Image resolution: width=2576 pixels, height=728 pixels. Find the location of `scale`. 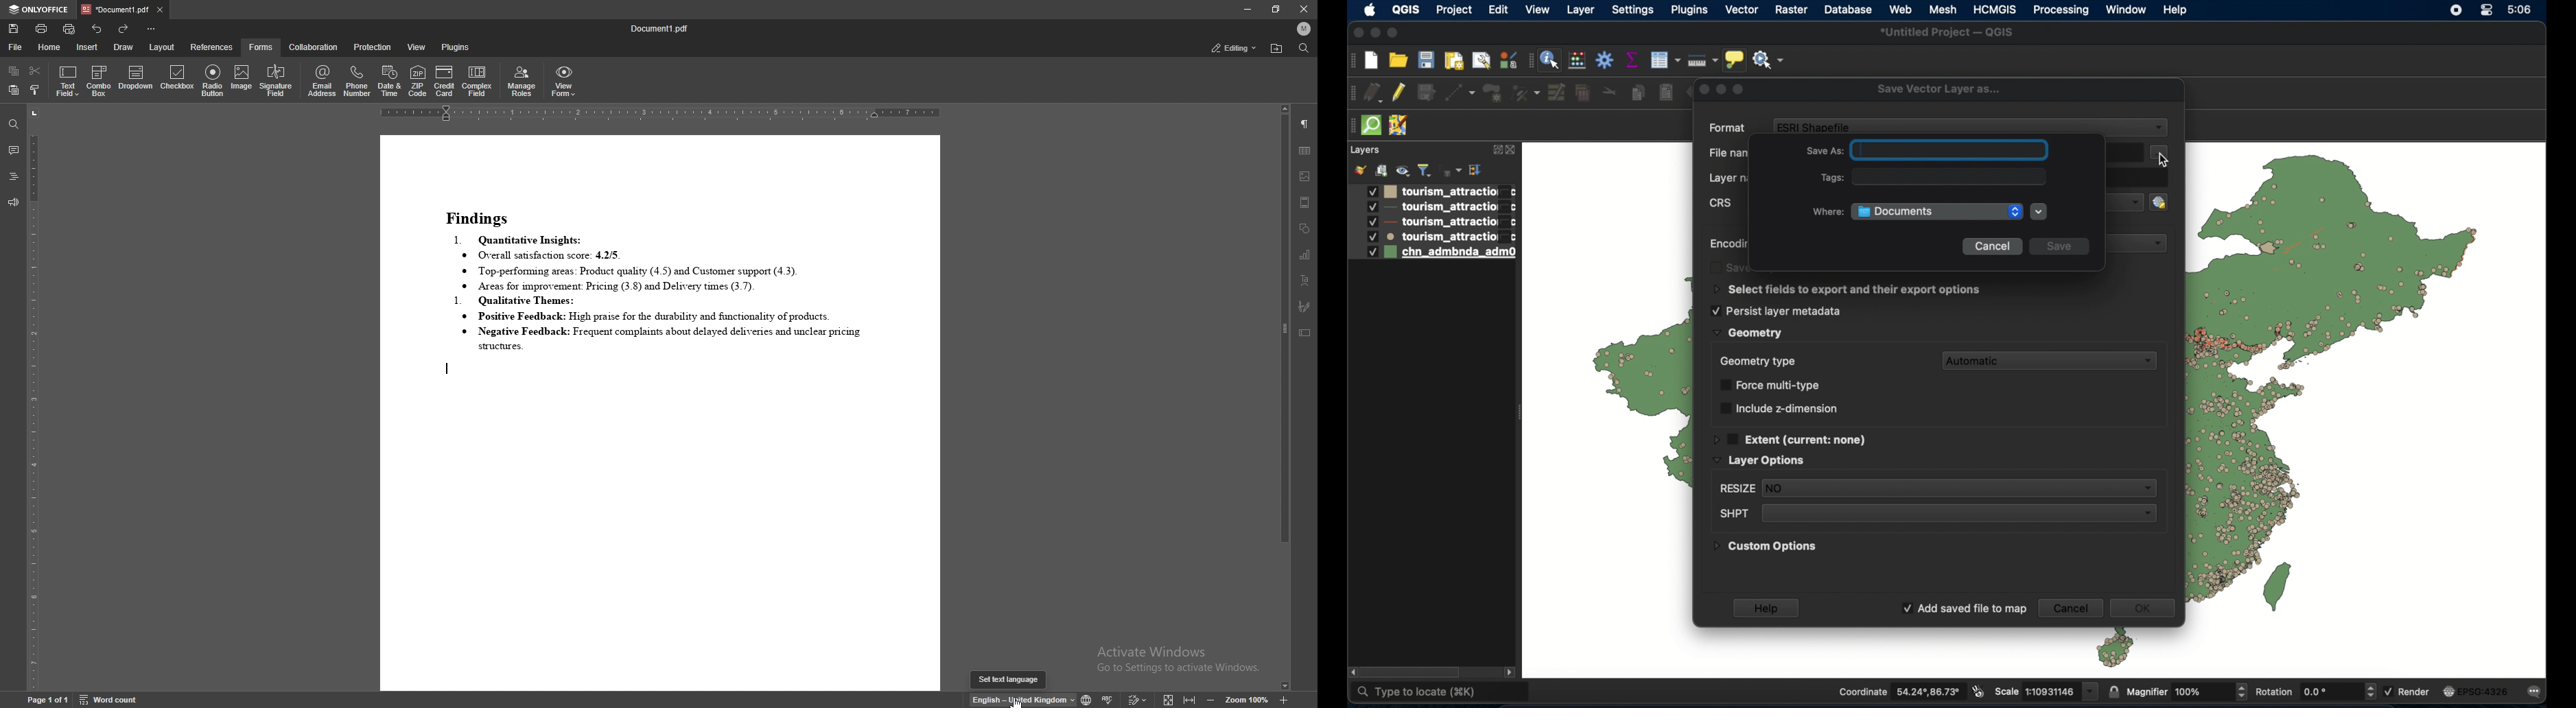

scale is located at coordinates (2047, 691).